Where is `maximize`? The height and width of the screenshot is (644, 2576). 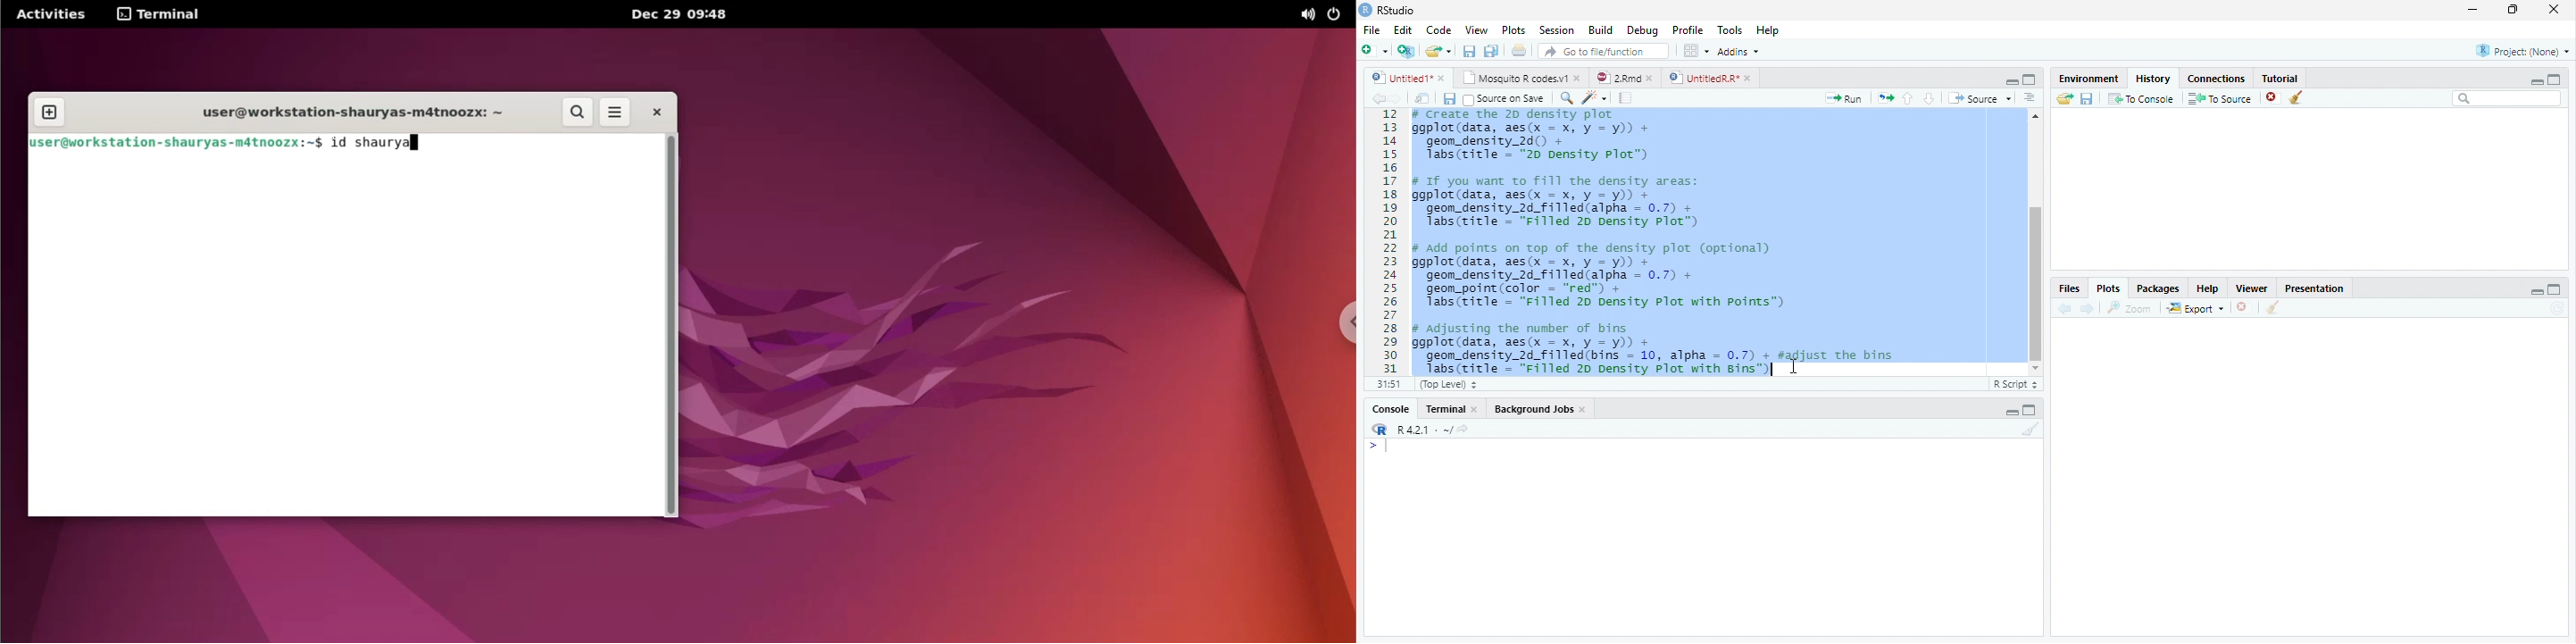
maximize is located at coordinates (2514, 9).